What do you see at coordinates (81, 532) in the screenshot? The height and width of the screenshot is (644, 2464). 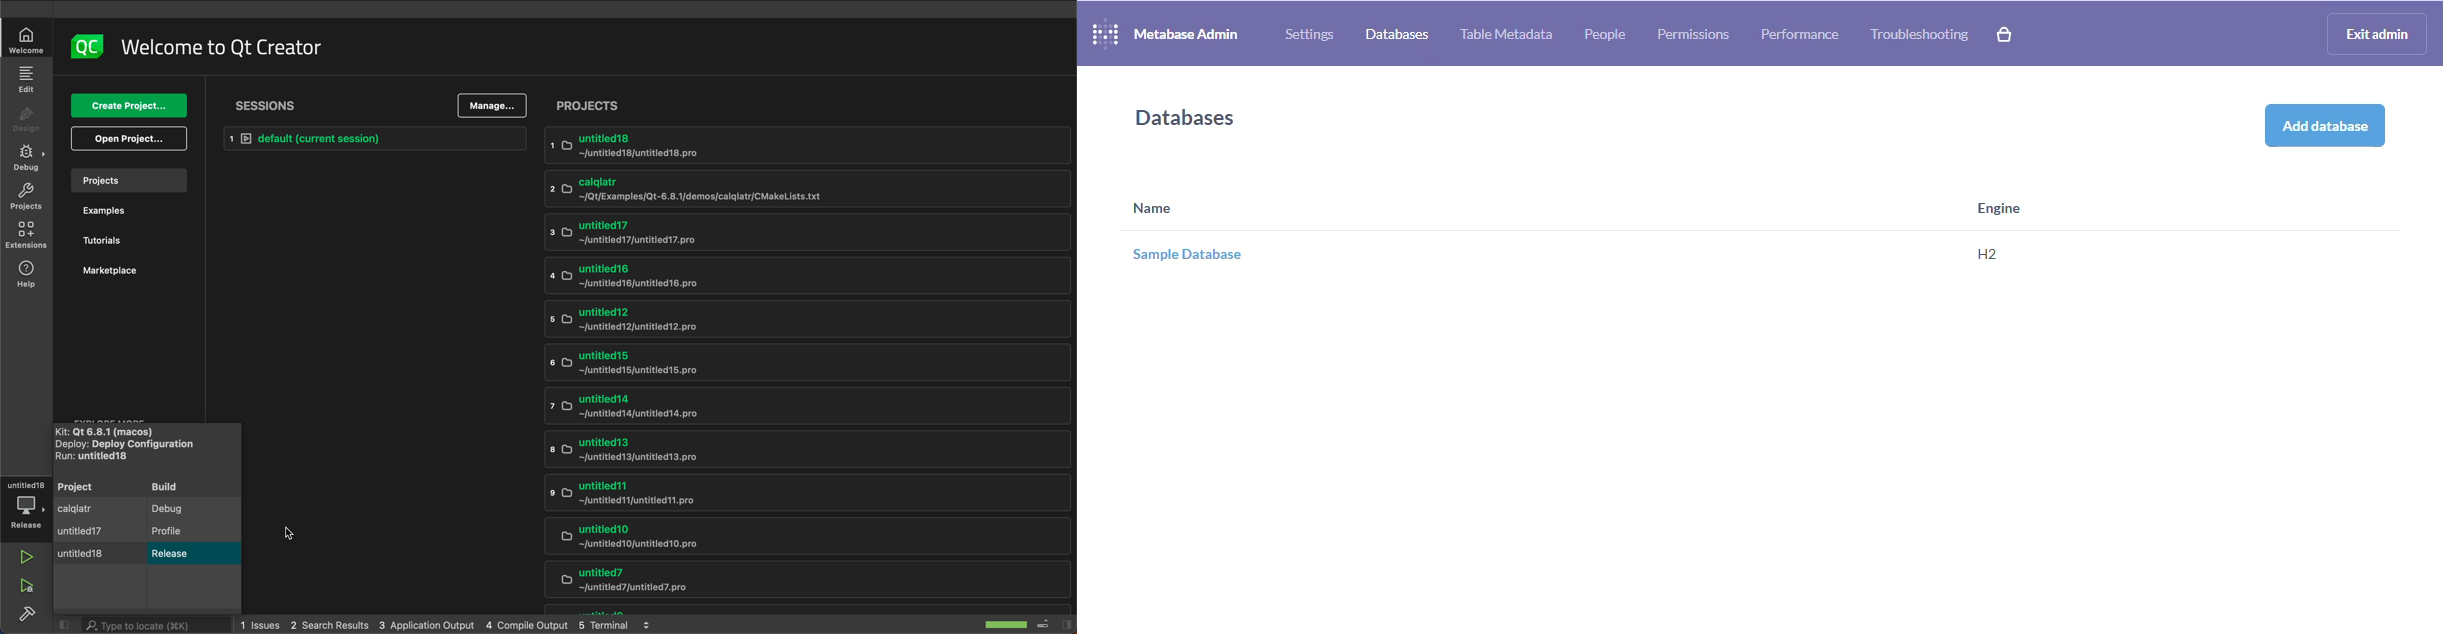 I see `untitled17` at bounding box center [81, 532].